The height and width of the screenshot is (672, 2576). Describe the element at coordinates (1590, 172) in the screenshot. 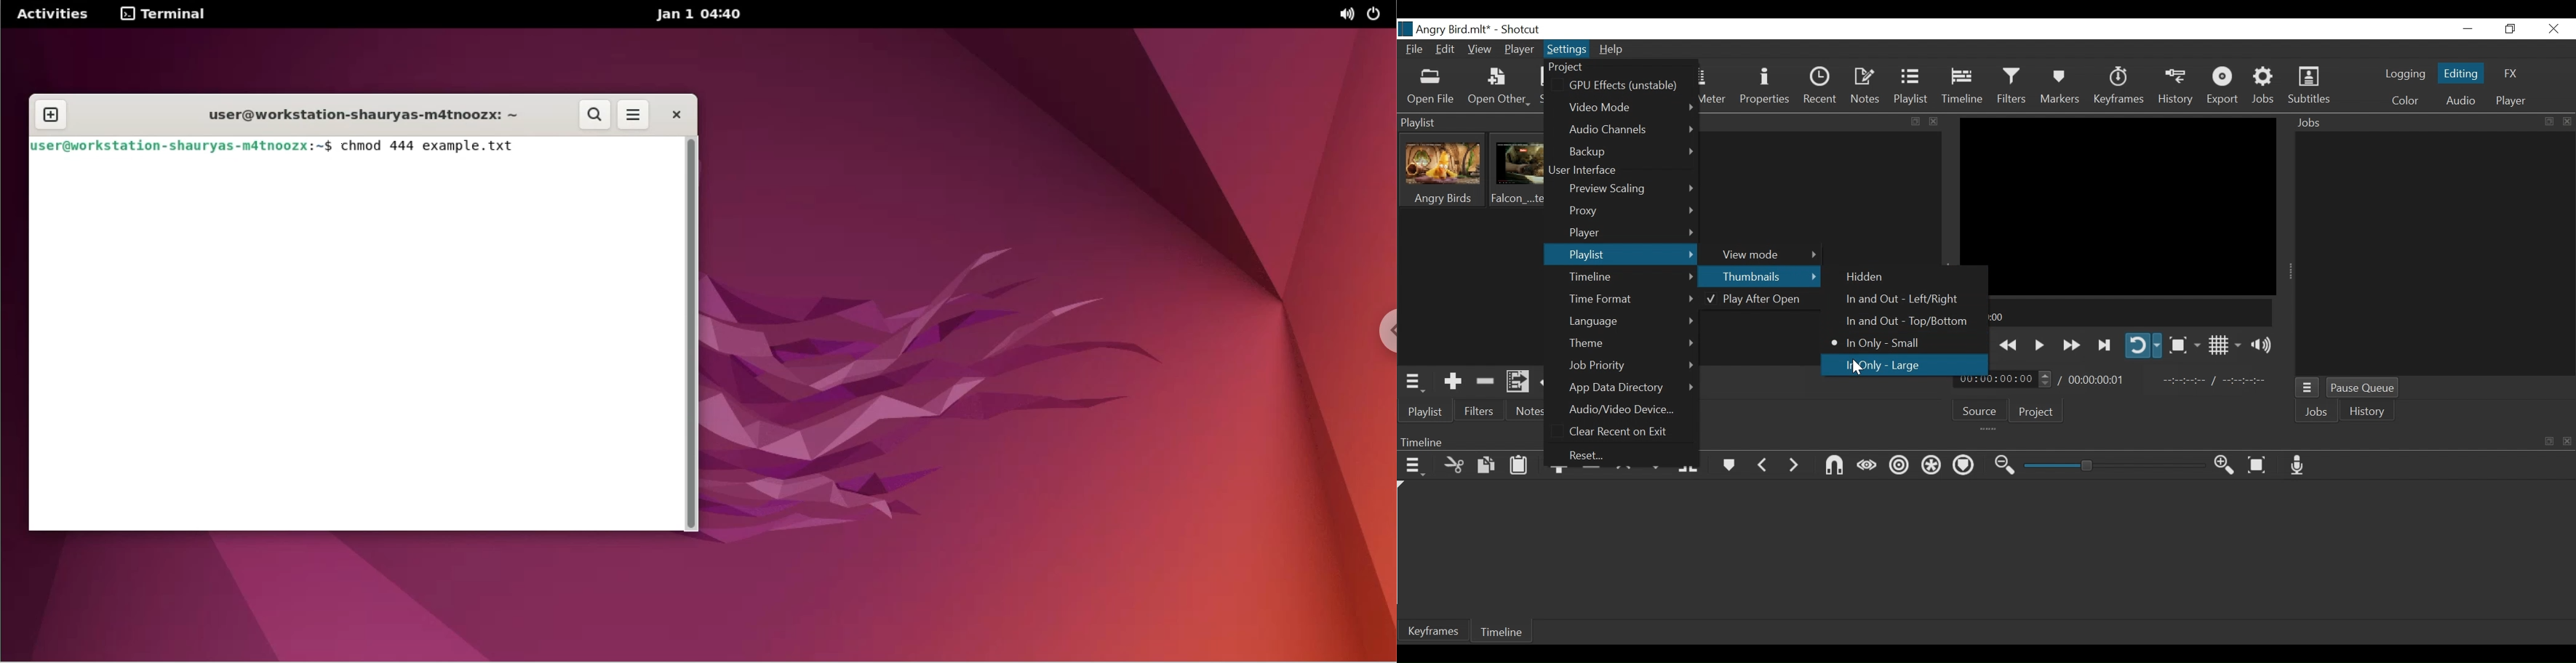

I see `User Interface` at that location.